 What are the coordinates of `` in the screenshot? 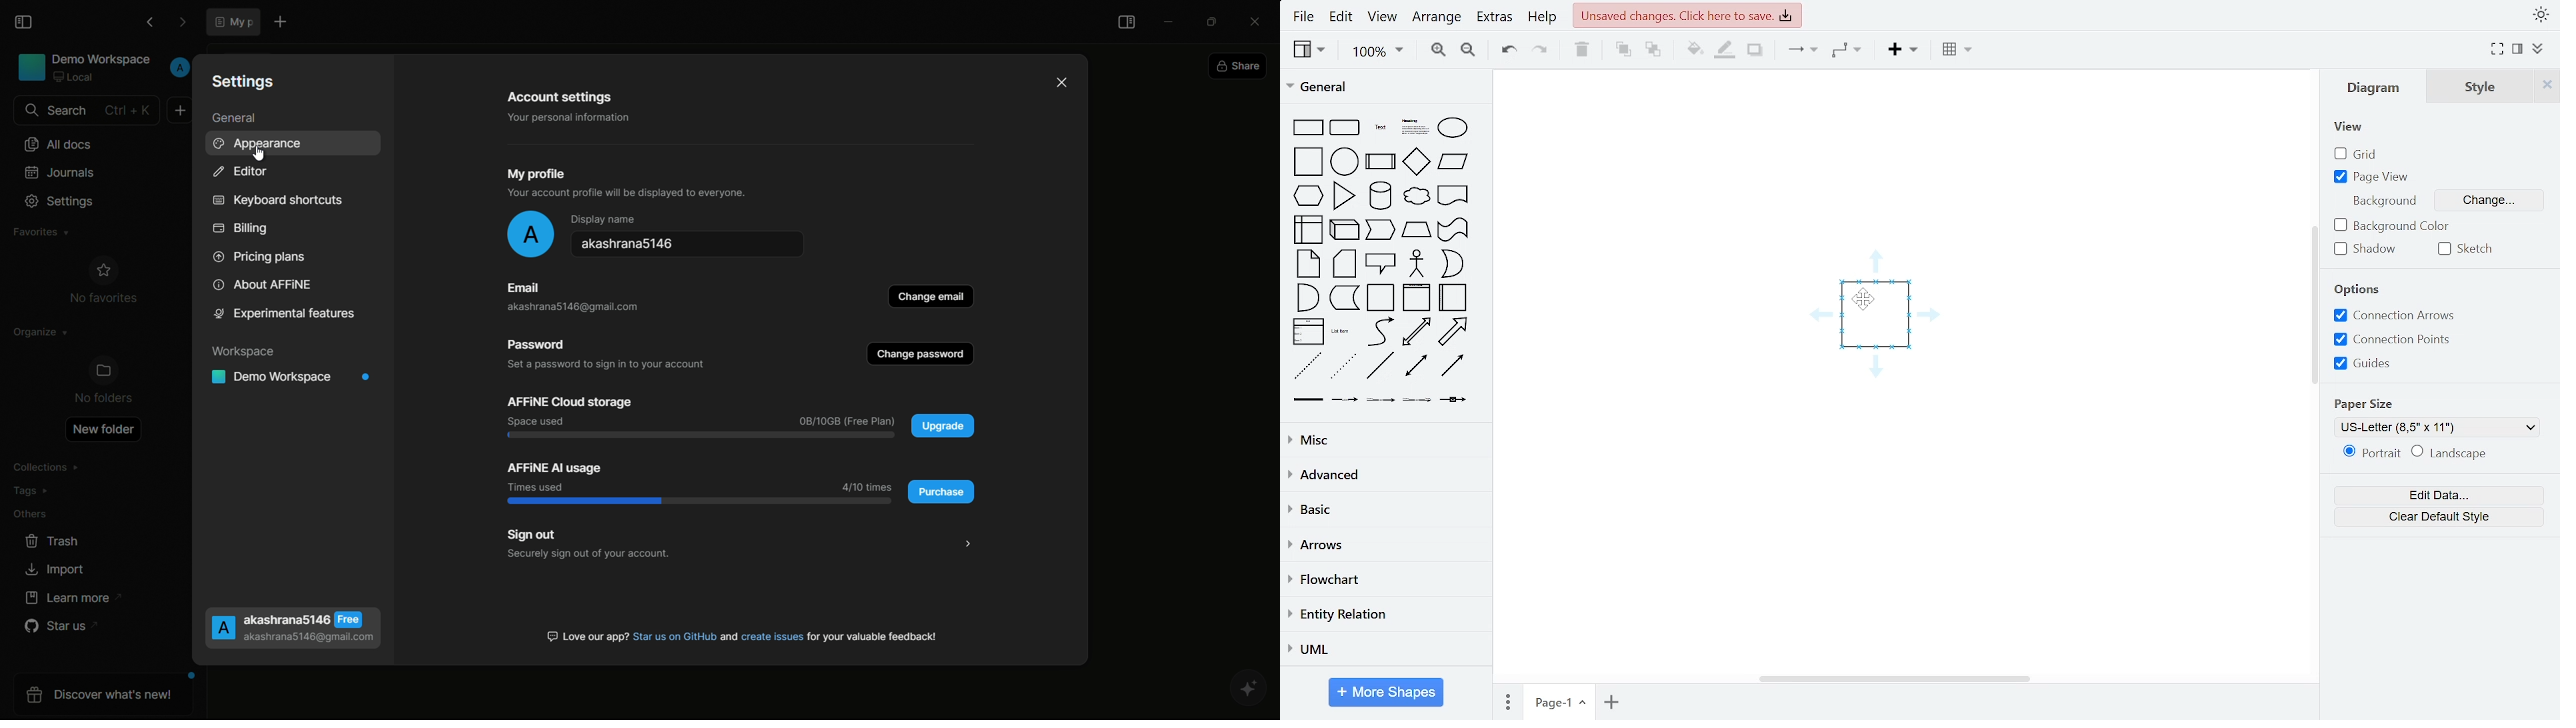 It's located at (1380, 400).